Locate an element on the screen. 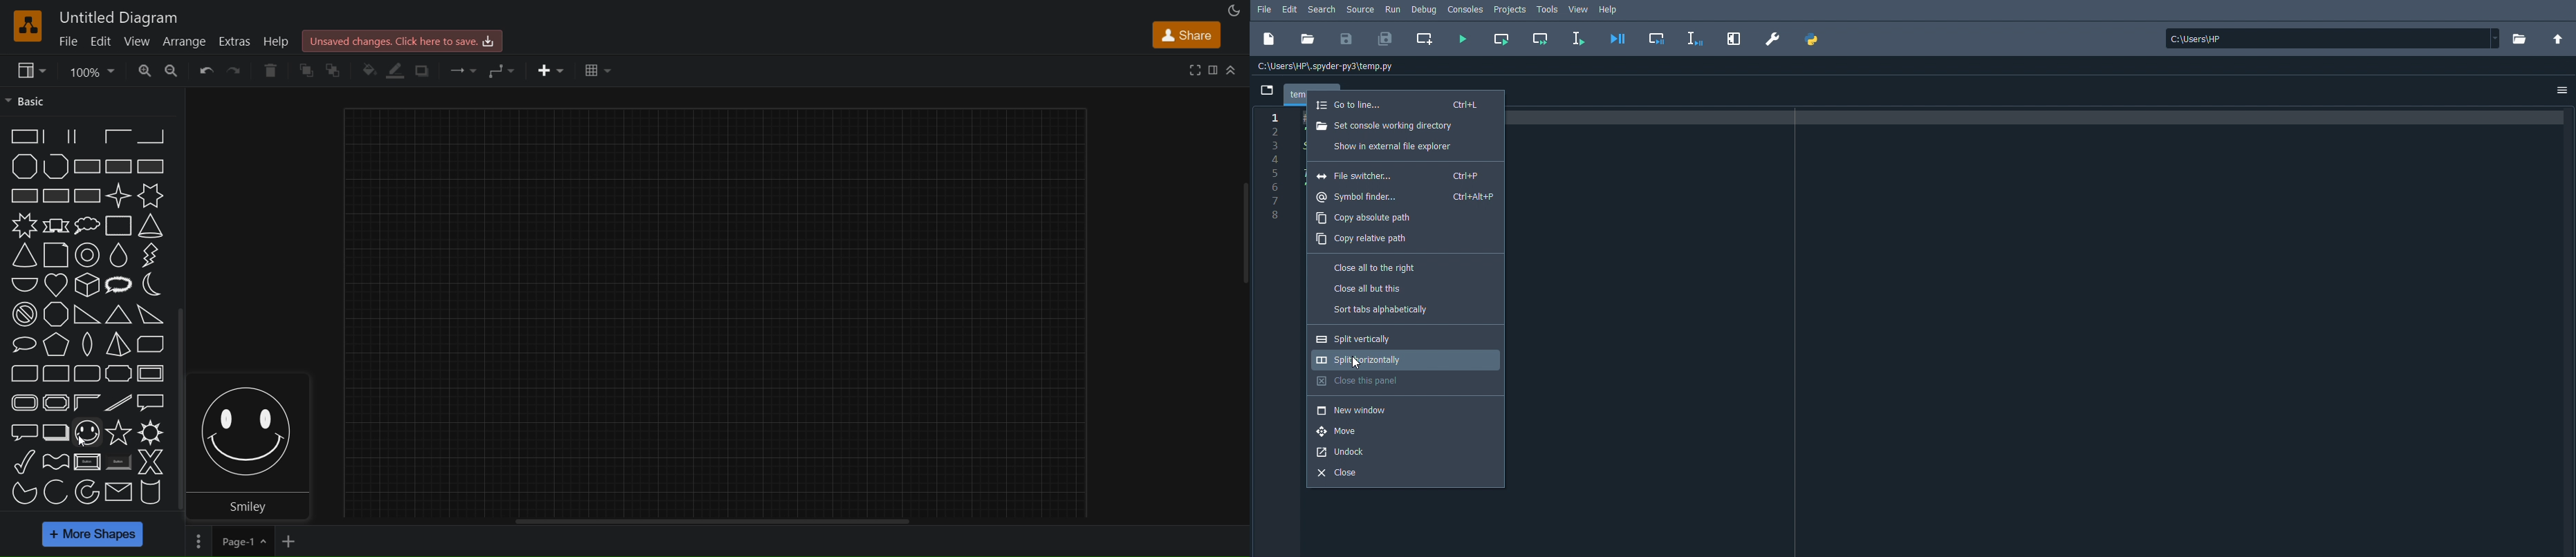  add new page is located at coordinates (290, 541).